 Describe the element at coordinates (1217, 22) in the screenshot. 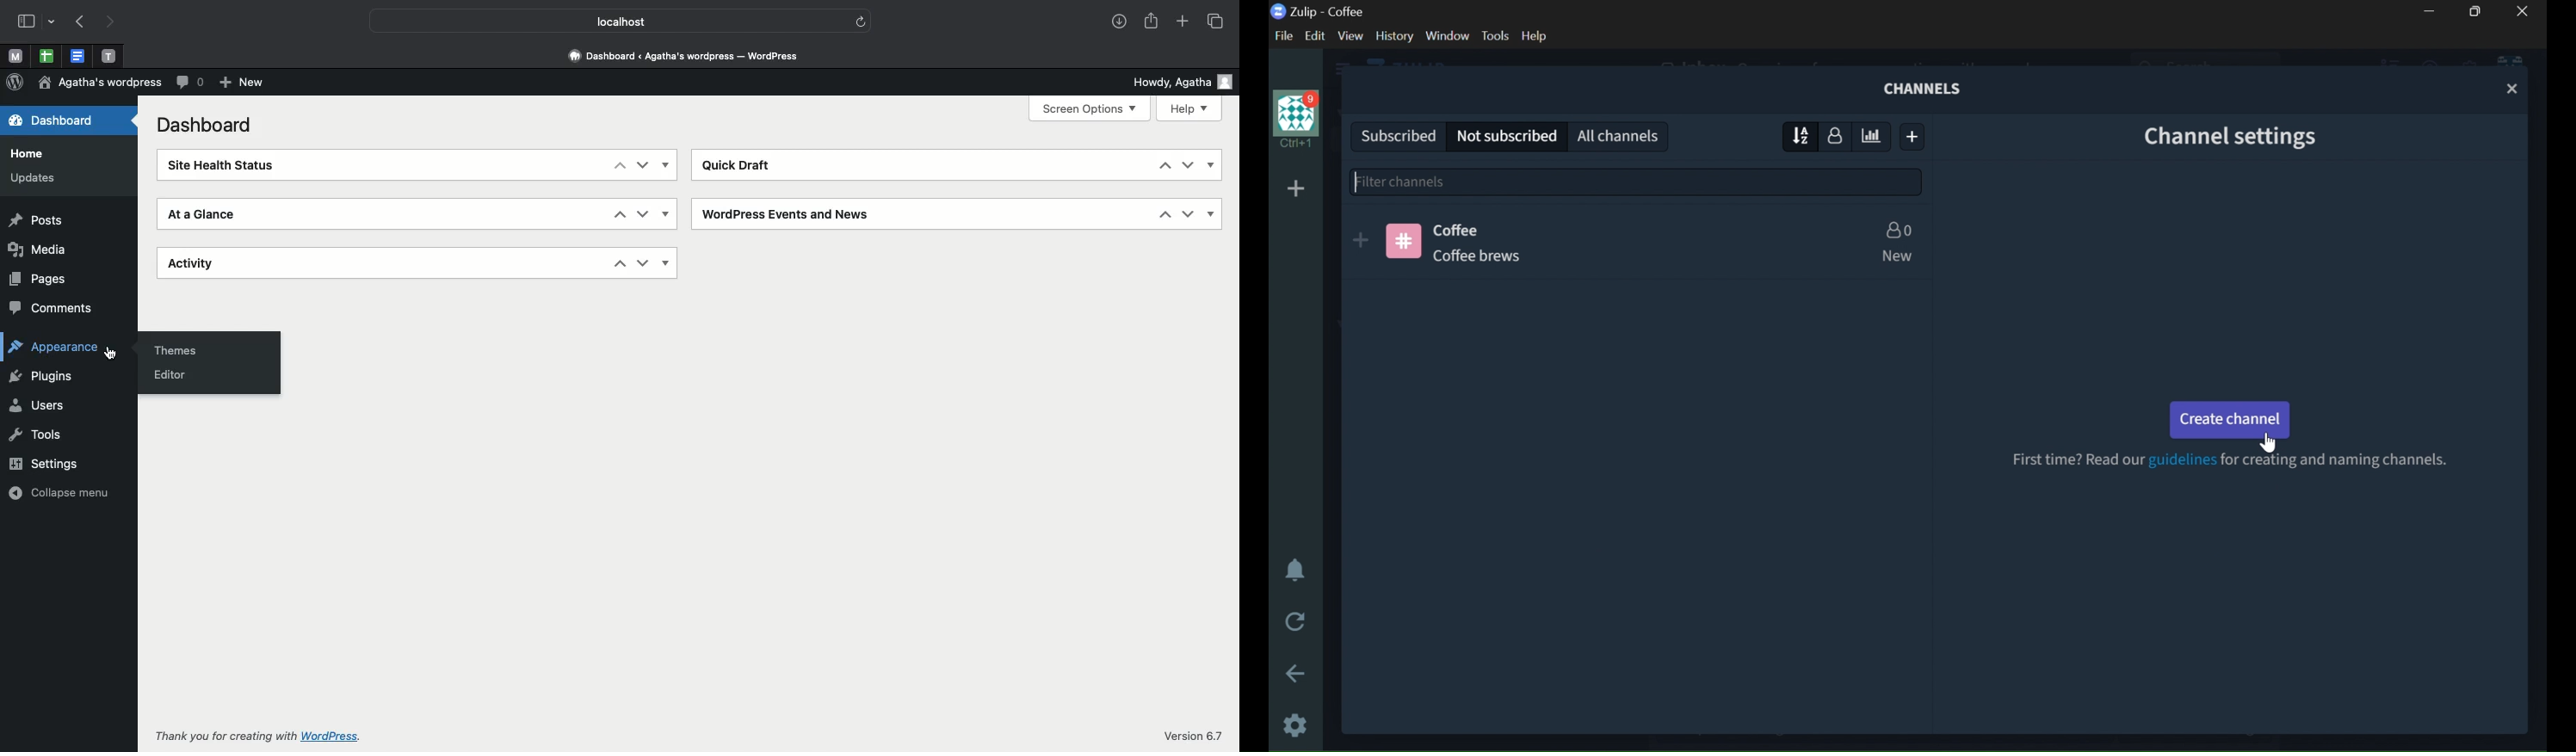

I see `Tabs` at that location.